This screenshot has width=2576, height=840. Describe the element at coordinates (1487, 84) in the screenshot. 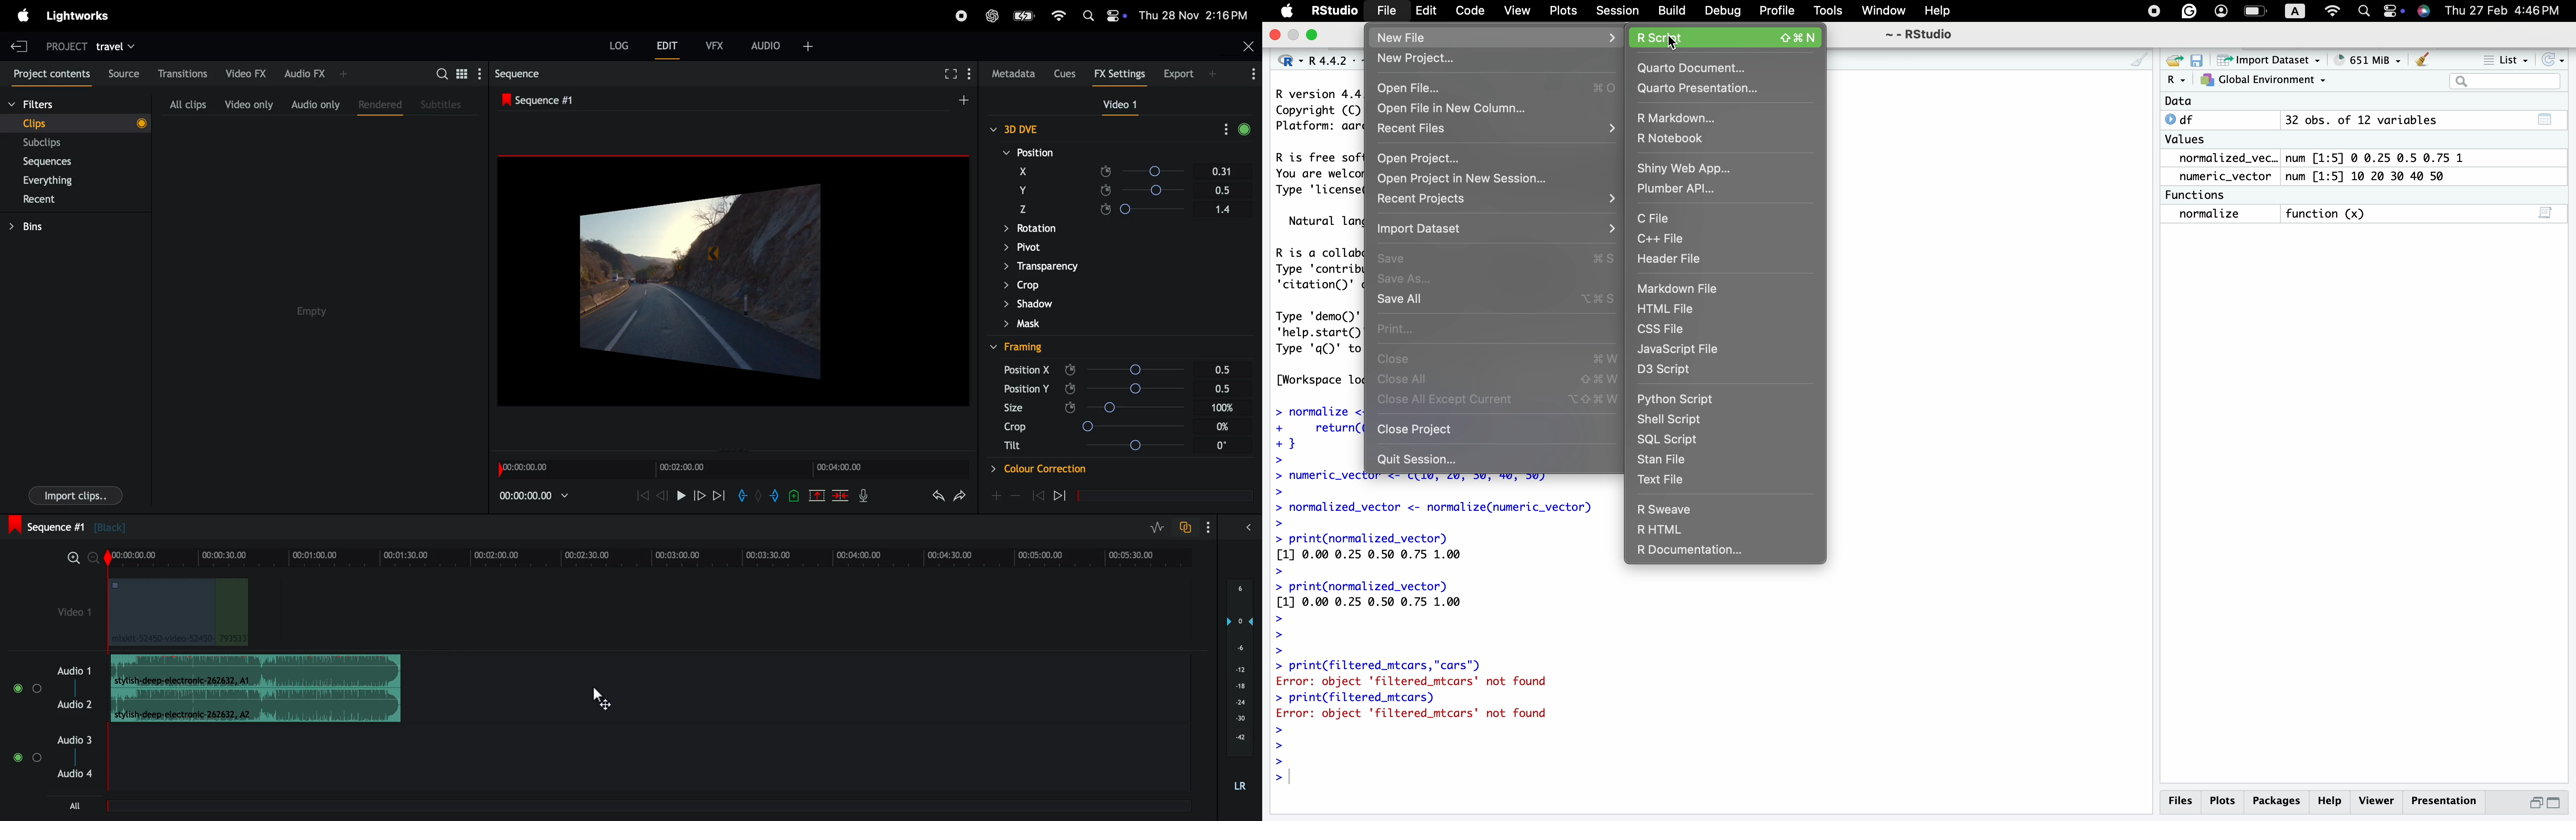

I see `Open File...` at that location.